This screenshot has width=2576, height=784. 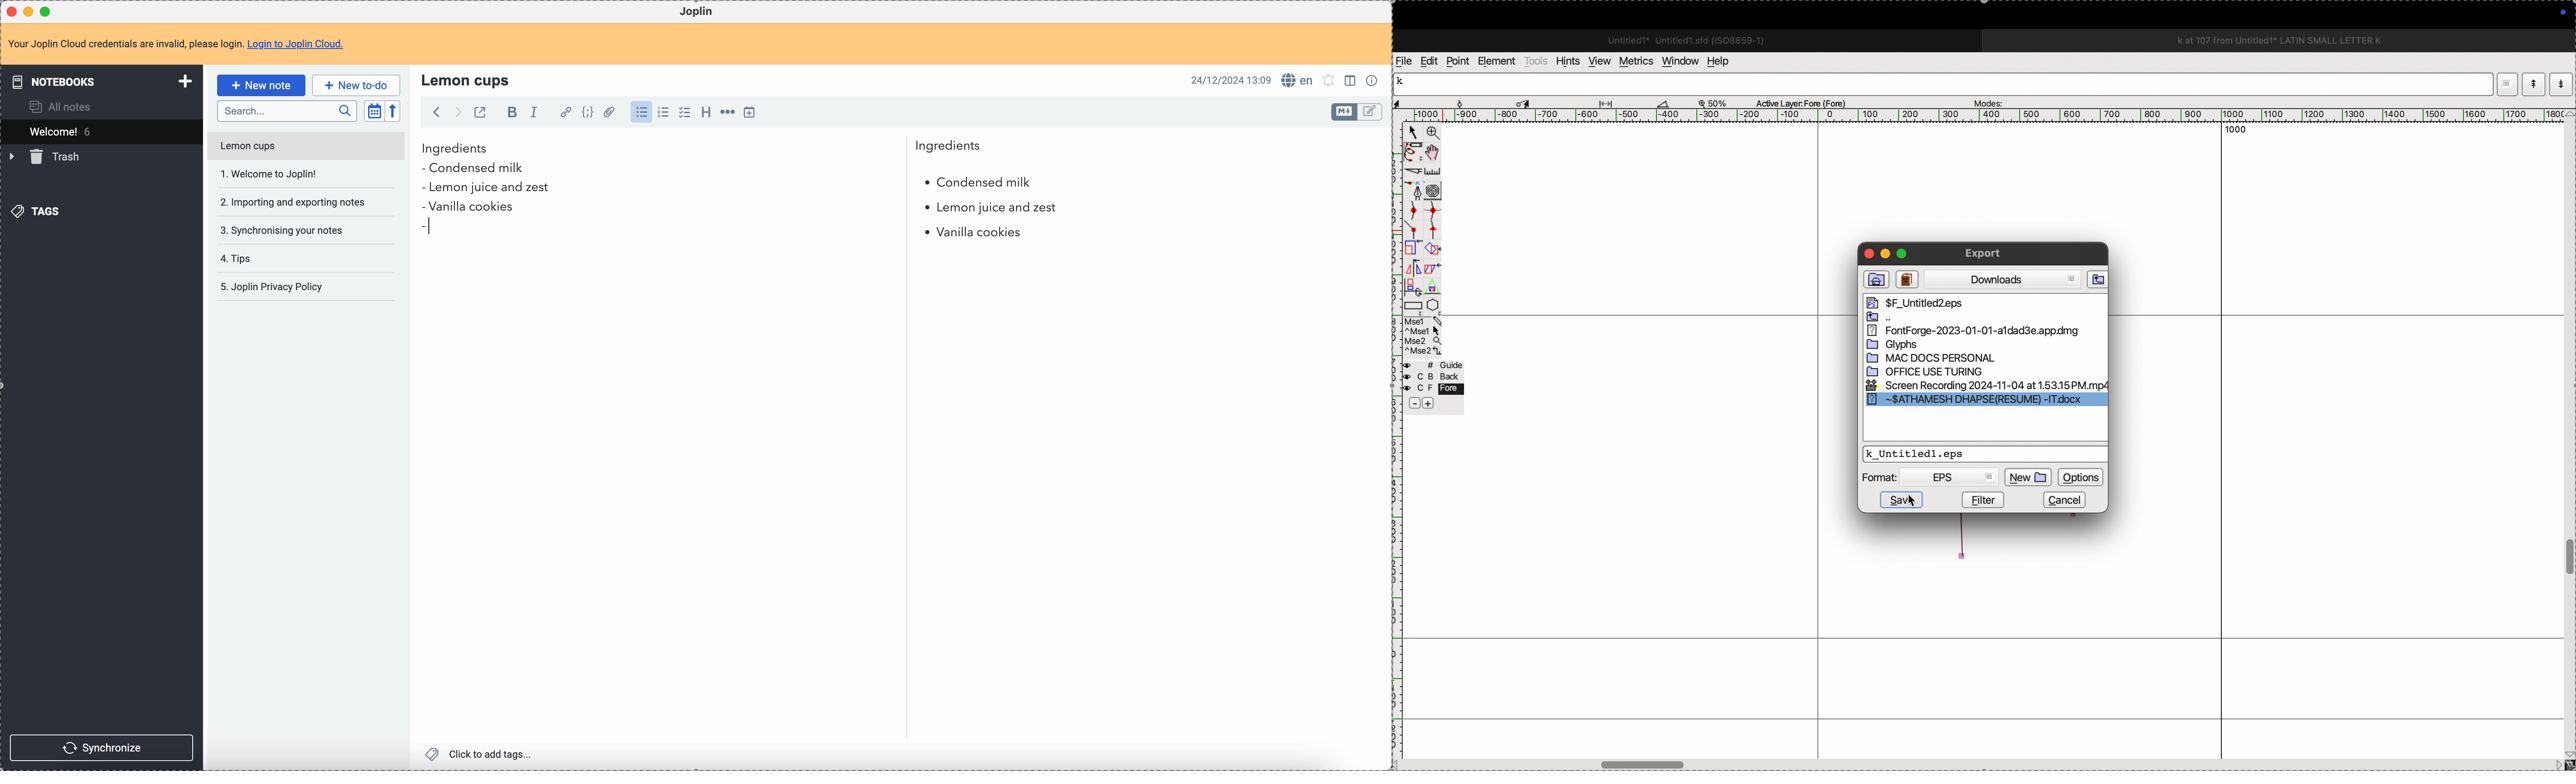 What do you see at coordinates (726, 114) in the screenshot?
I see `horizontal rule` at bounding box center [726, 114].